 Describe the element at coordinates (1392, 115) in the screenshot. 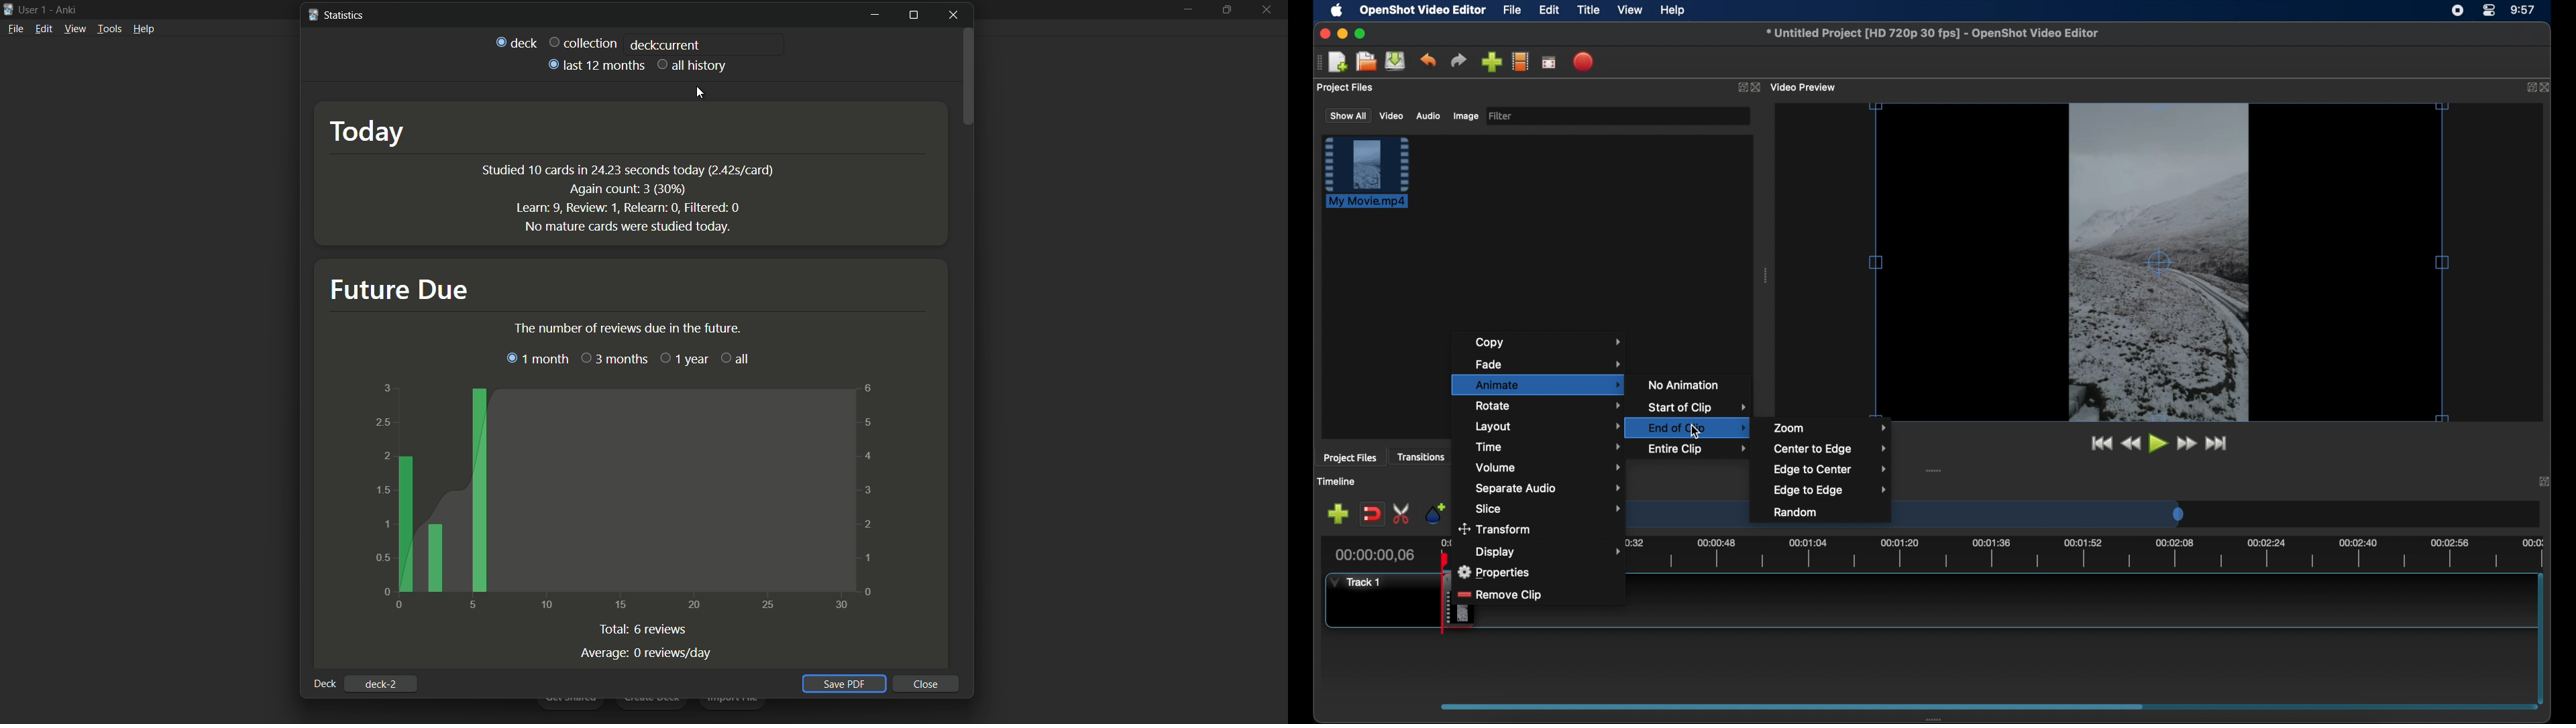

I see `video` at that location.